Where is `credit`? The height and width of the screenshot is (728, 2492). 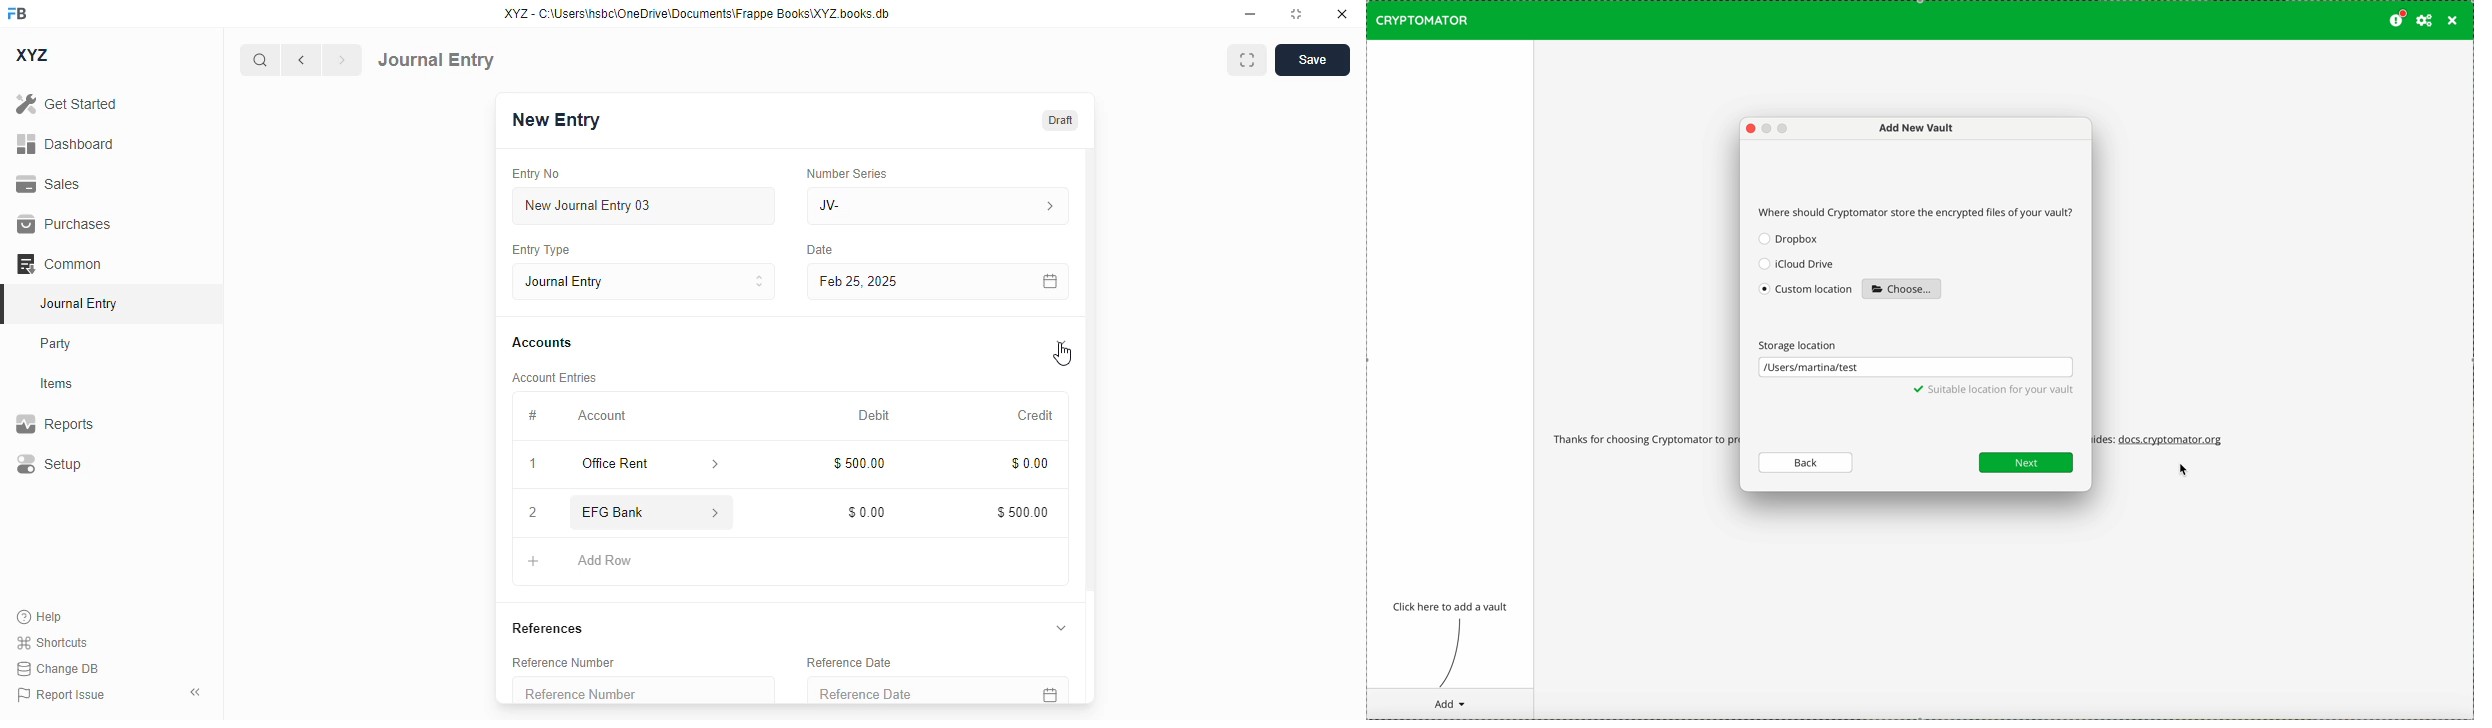
credit is located at coordinates (1037, 416).